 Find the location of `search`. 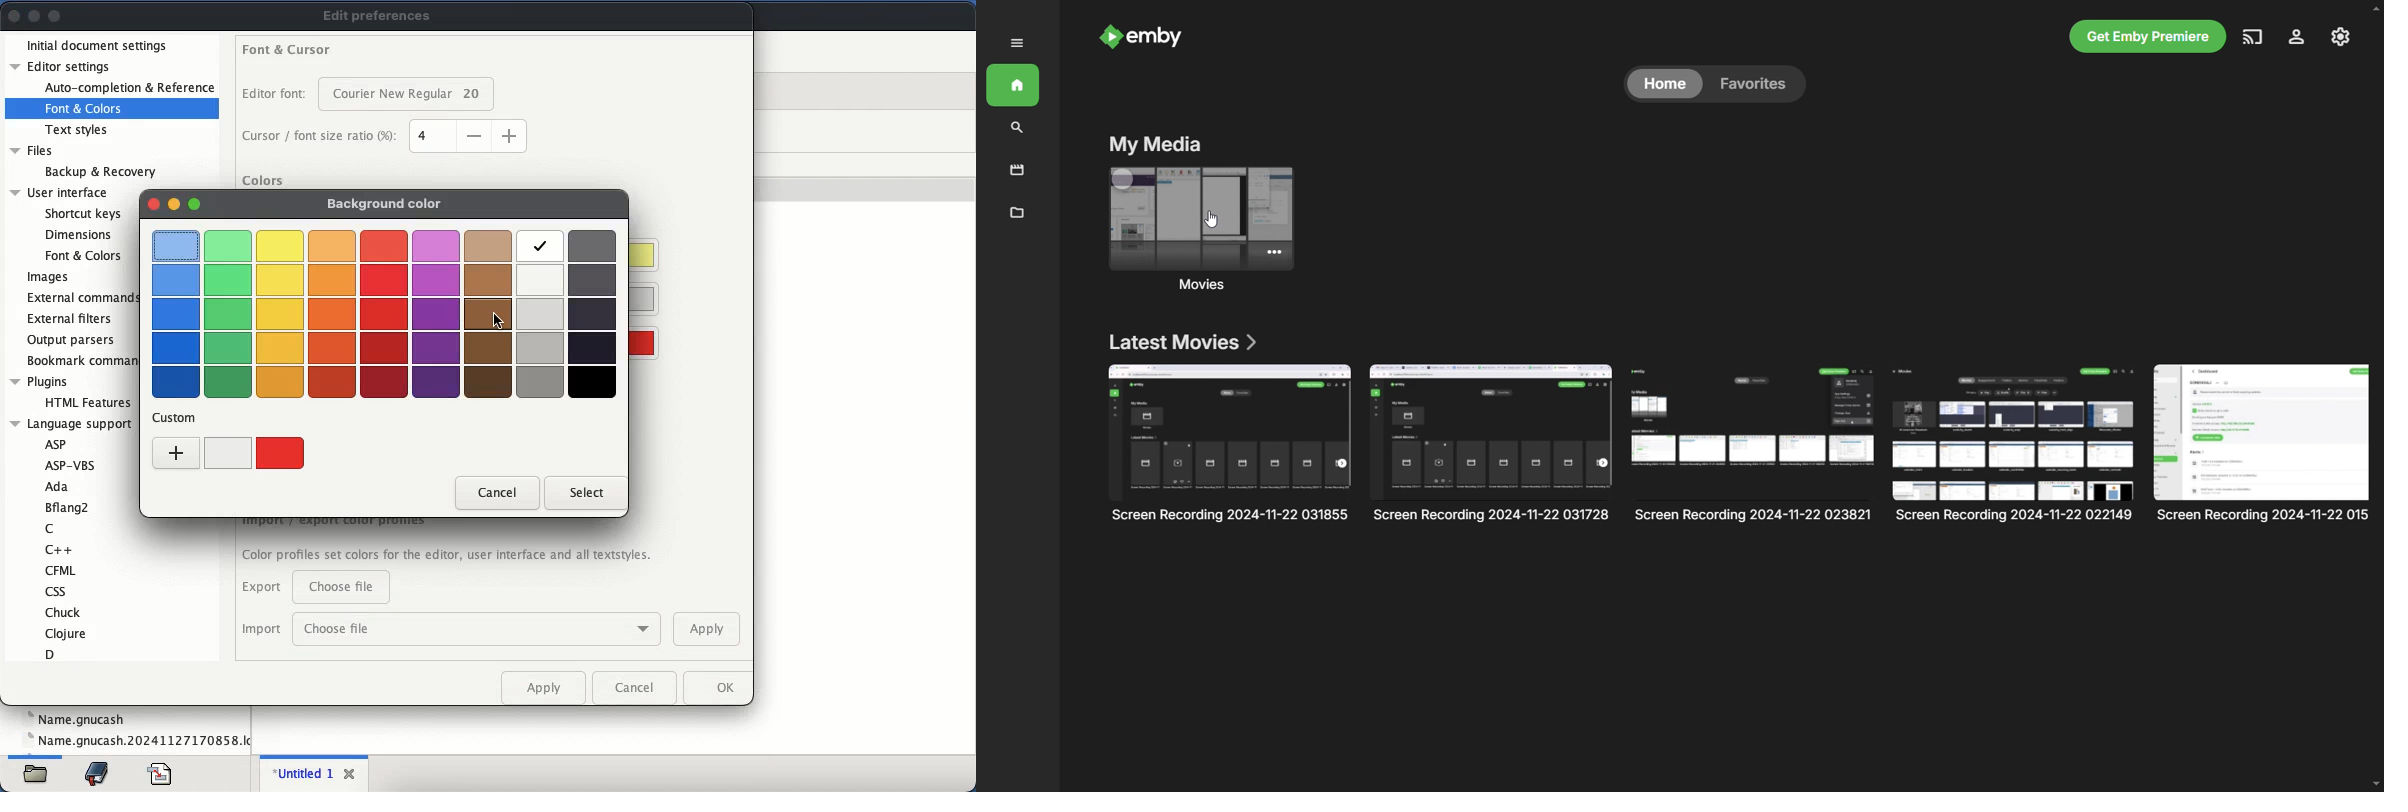

search is located at coordinates (1016, 128).